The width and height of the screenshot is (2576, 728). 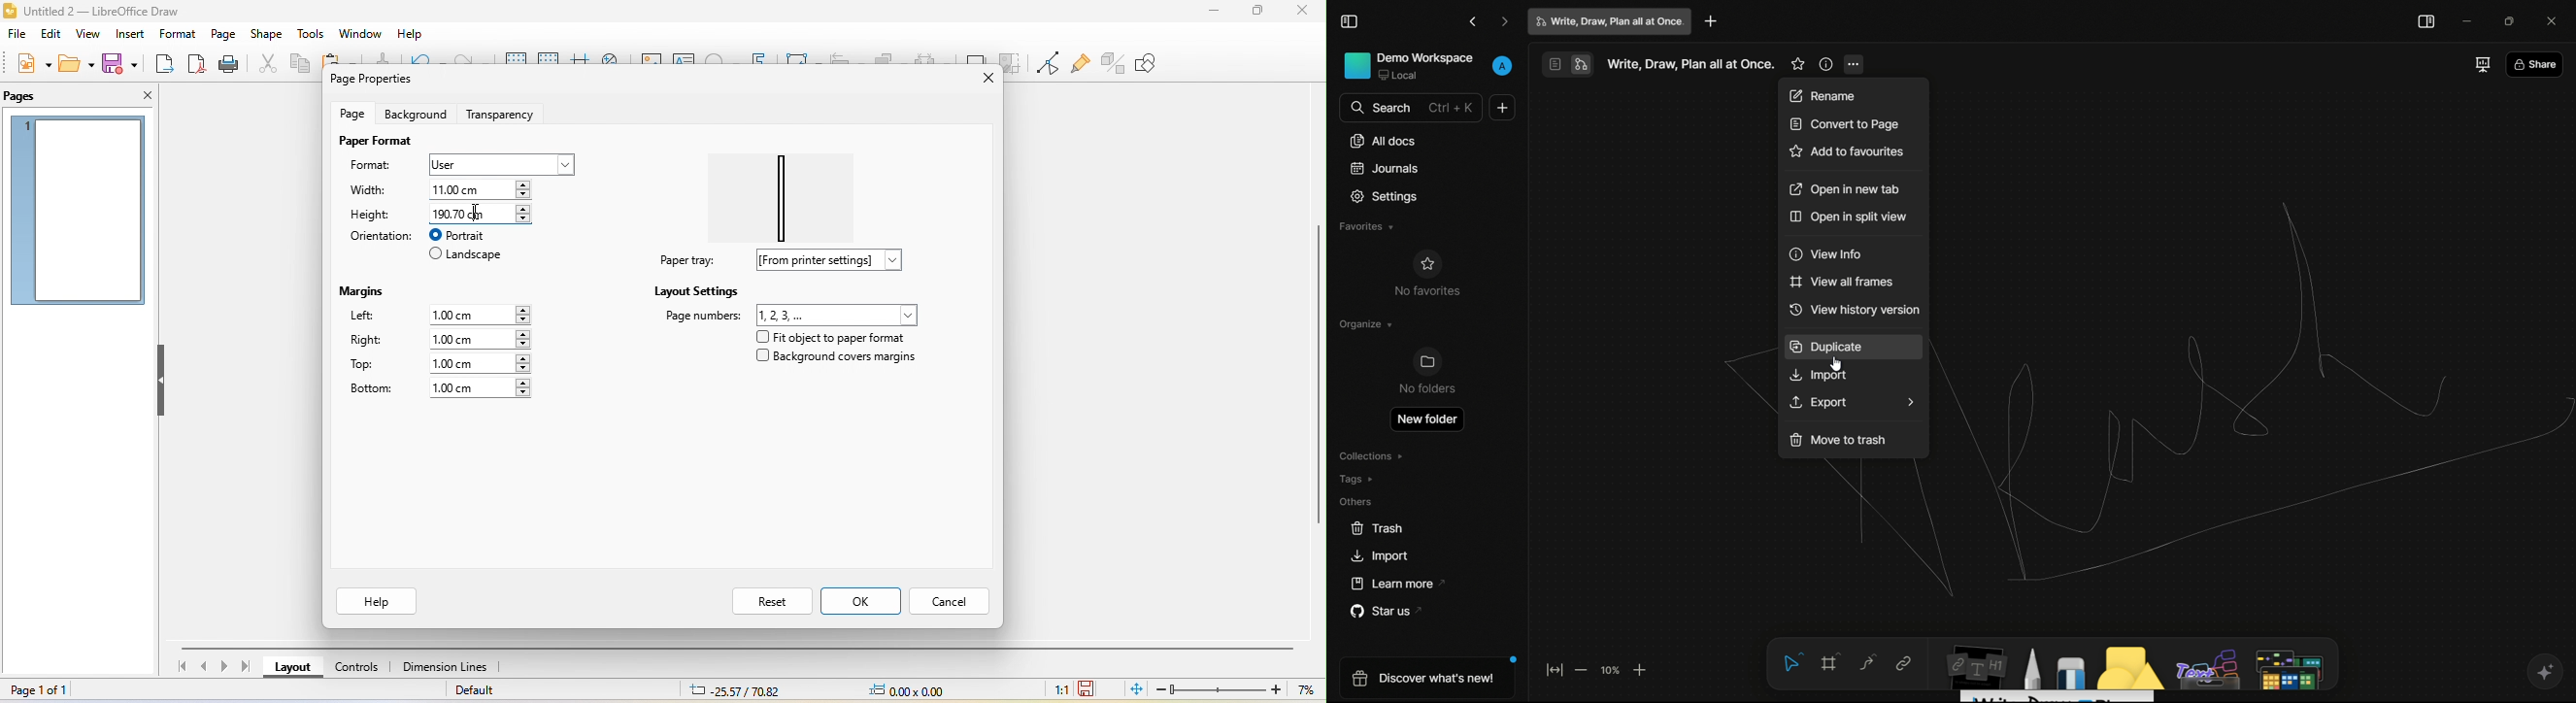 I want to click on star us, so click(x=1384, y=611).